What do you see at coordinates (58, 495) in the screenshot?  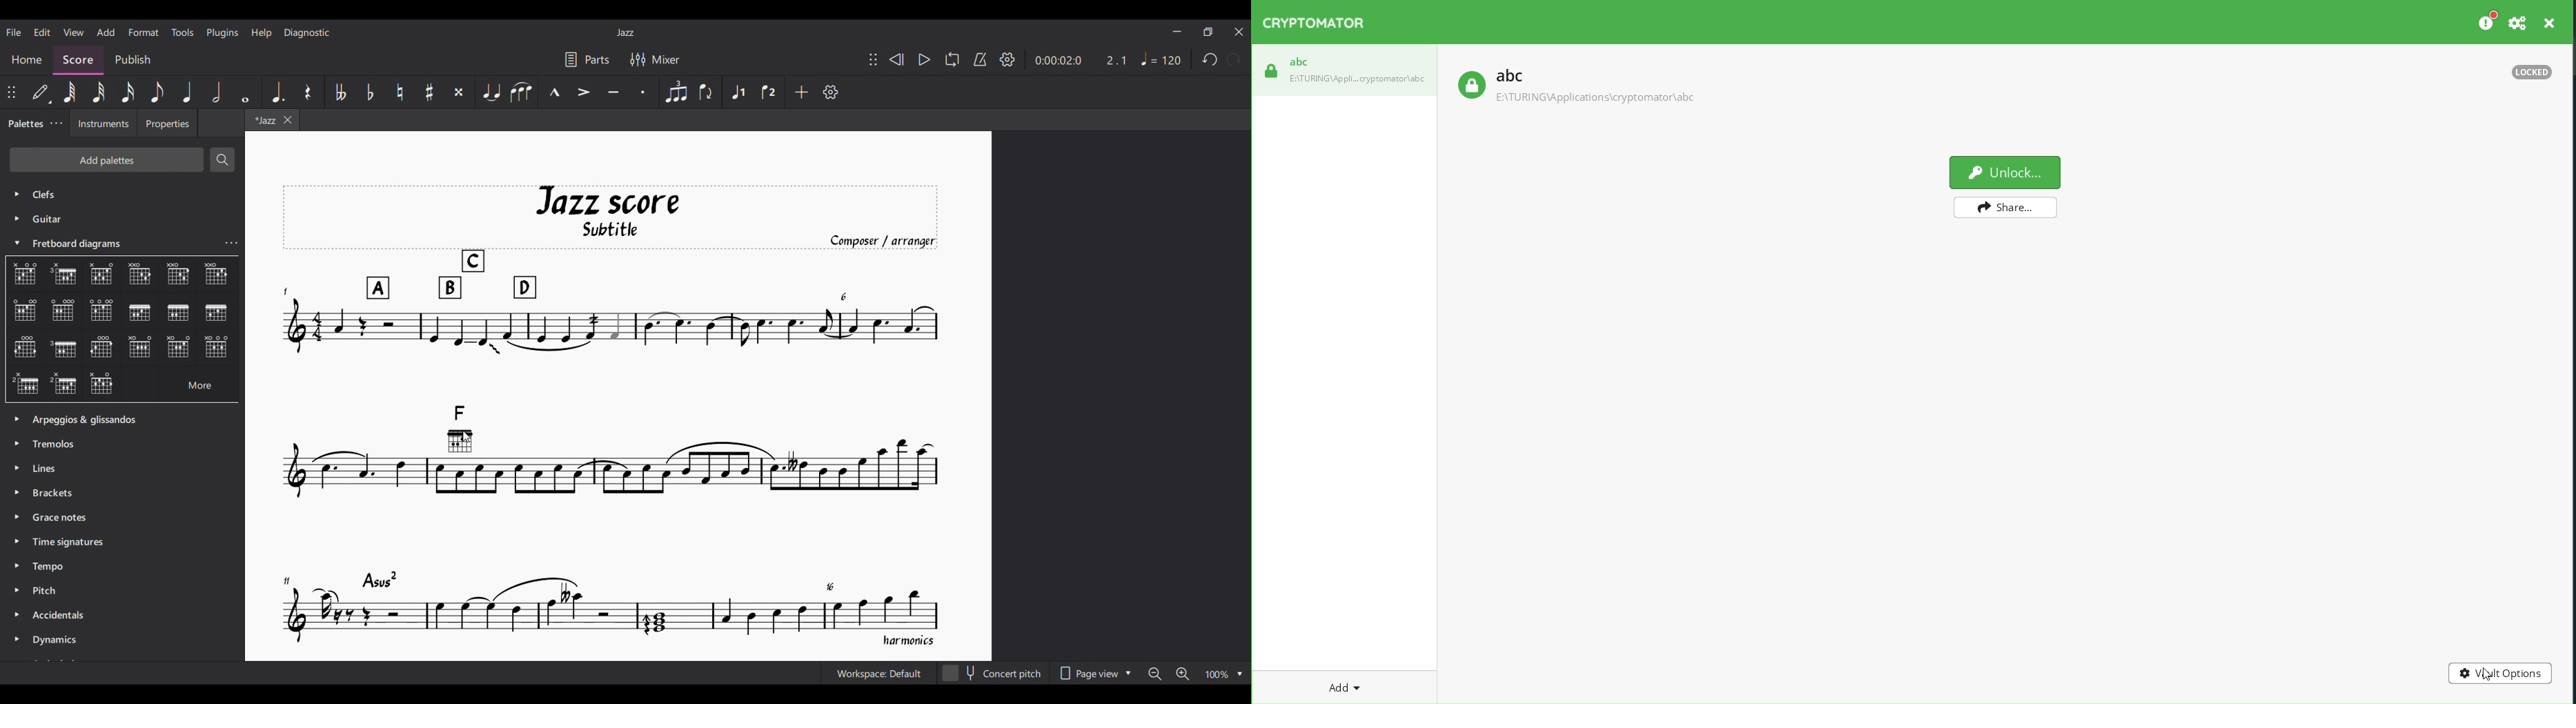 I see `Brackets` at bounding box center [58, 495].